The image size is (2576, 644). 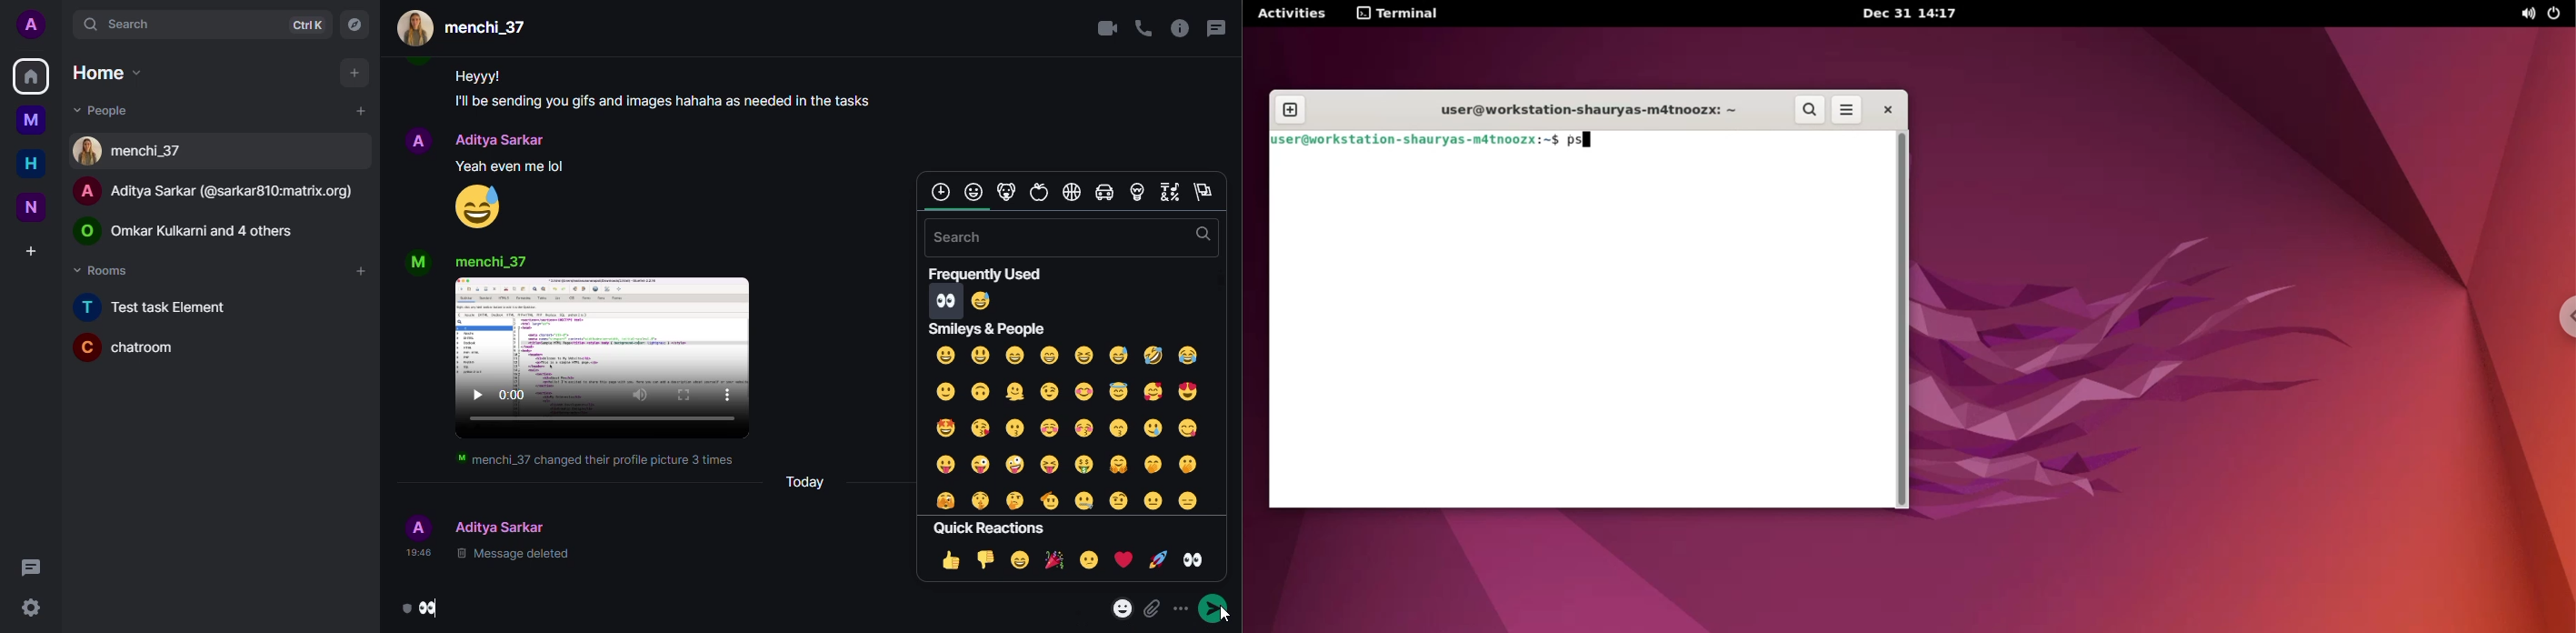 I want to click on people, so click(x=467, y=28).